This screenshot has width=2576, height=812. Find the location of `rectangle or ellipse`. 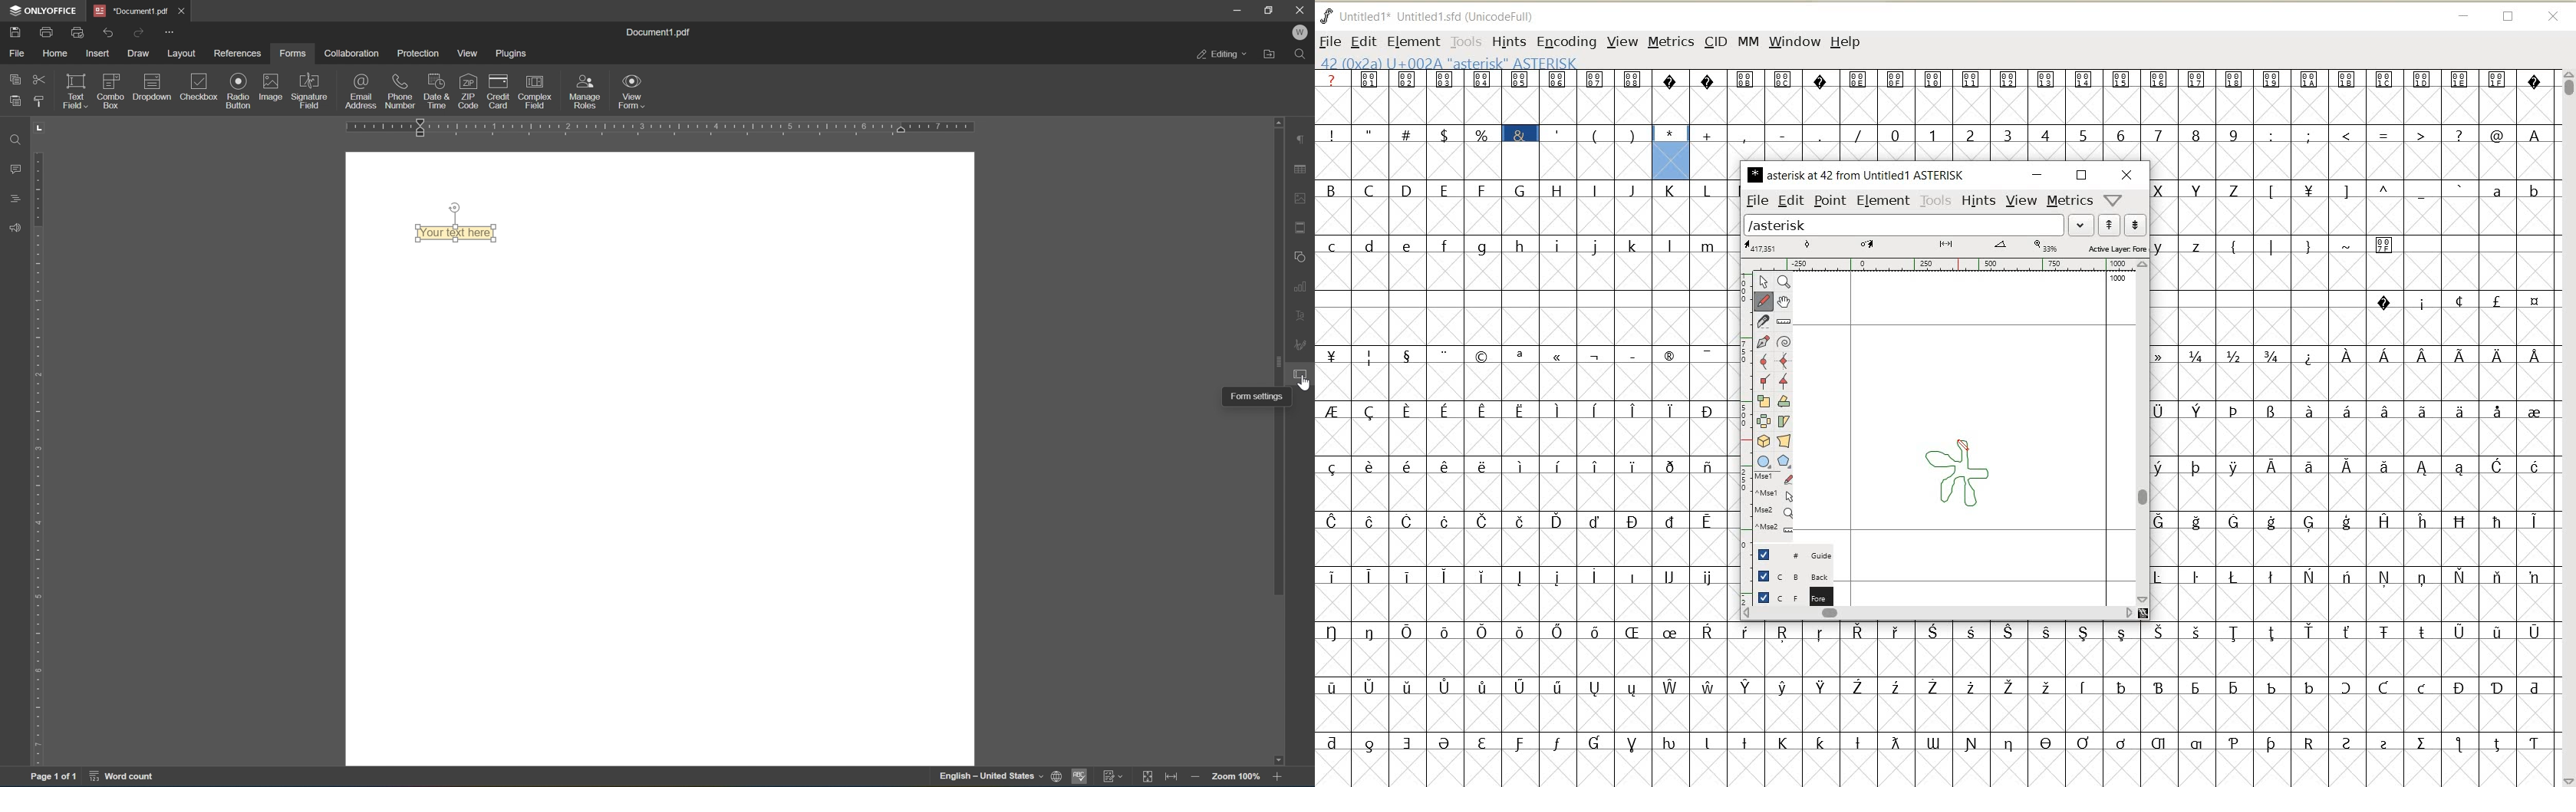

rectangle or ellipse is located at coordinates (1762, 462).